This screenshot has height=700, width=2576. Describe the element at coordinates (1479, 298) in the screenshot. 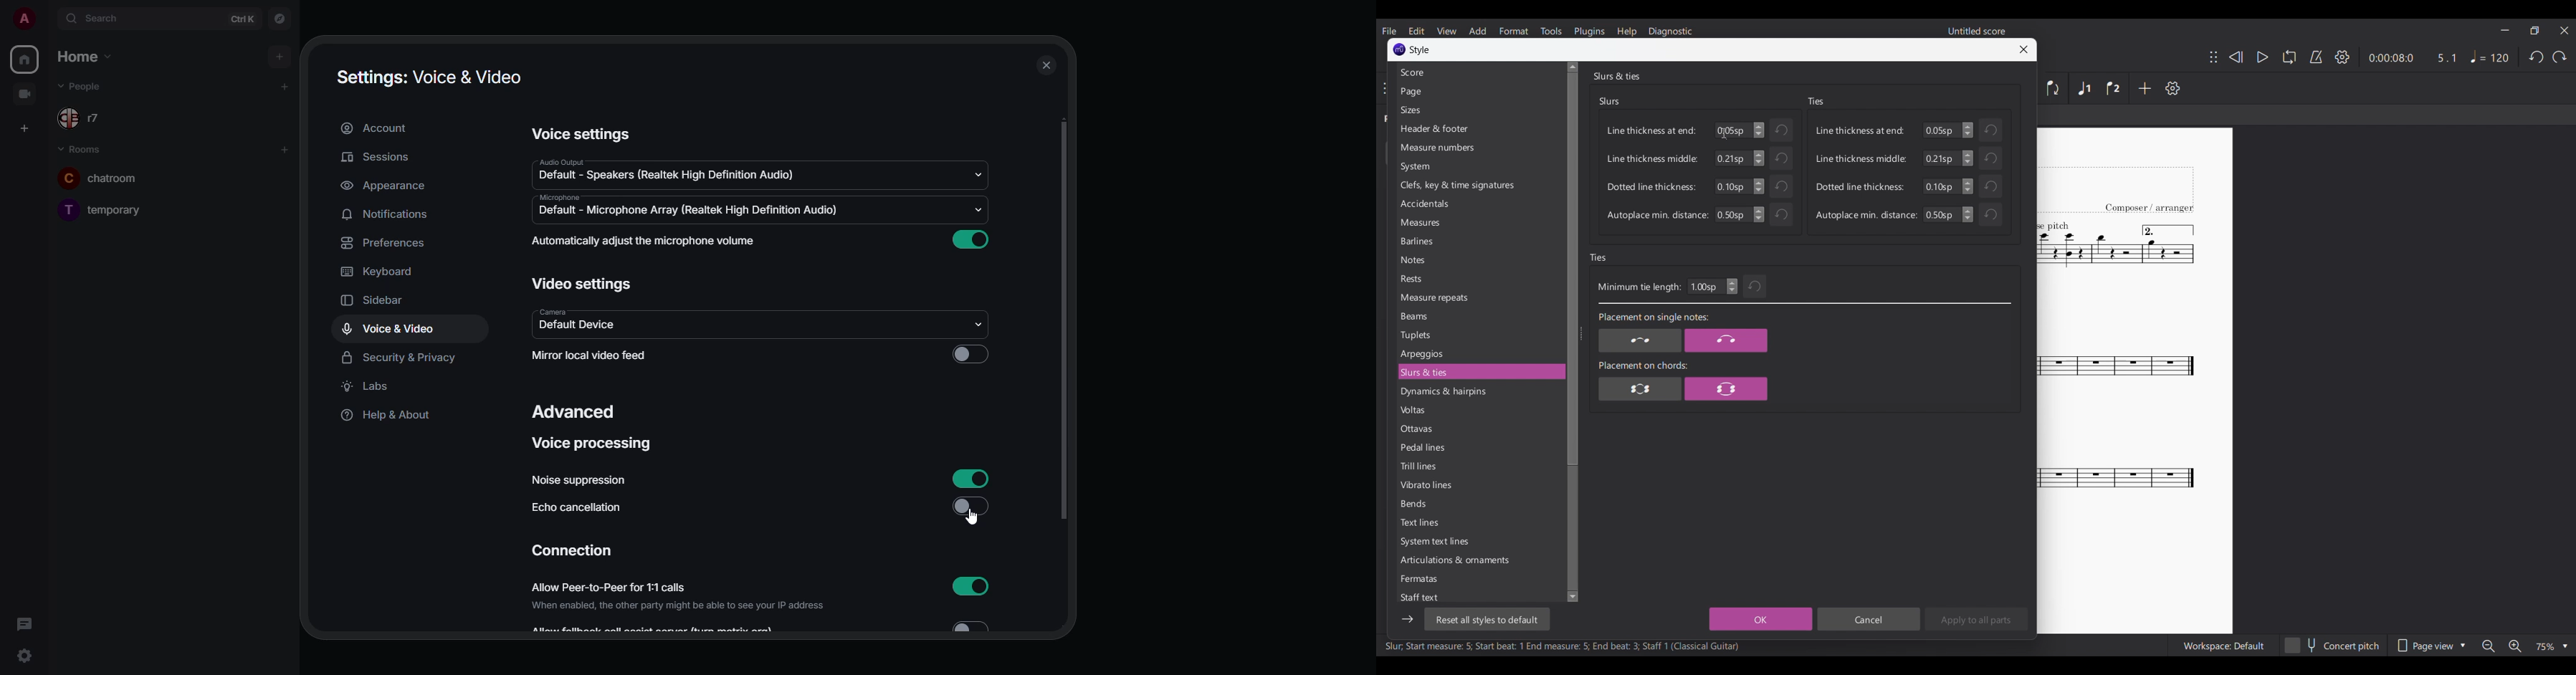

I see `Measure repeats` at that location.